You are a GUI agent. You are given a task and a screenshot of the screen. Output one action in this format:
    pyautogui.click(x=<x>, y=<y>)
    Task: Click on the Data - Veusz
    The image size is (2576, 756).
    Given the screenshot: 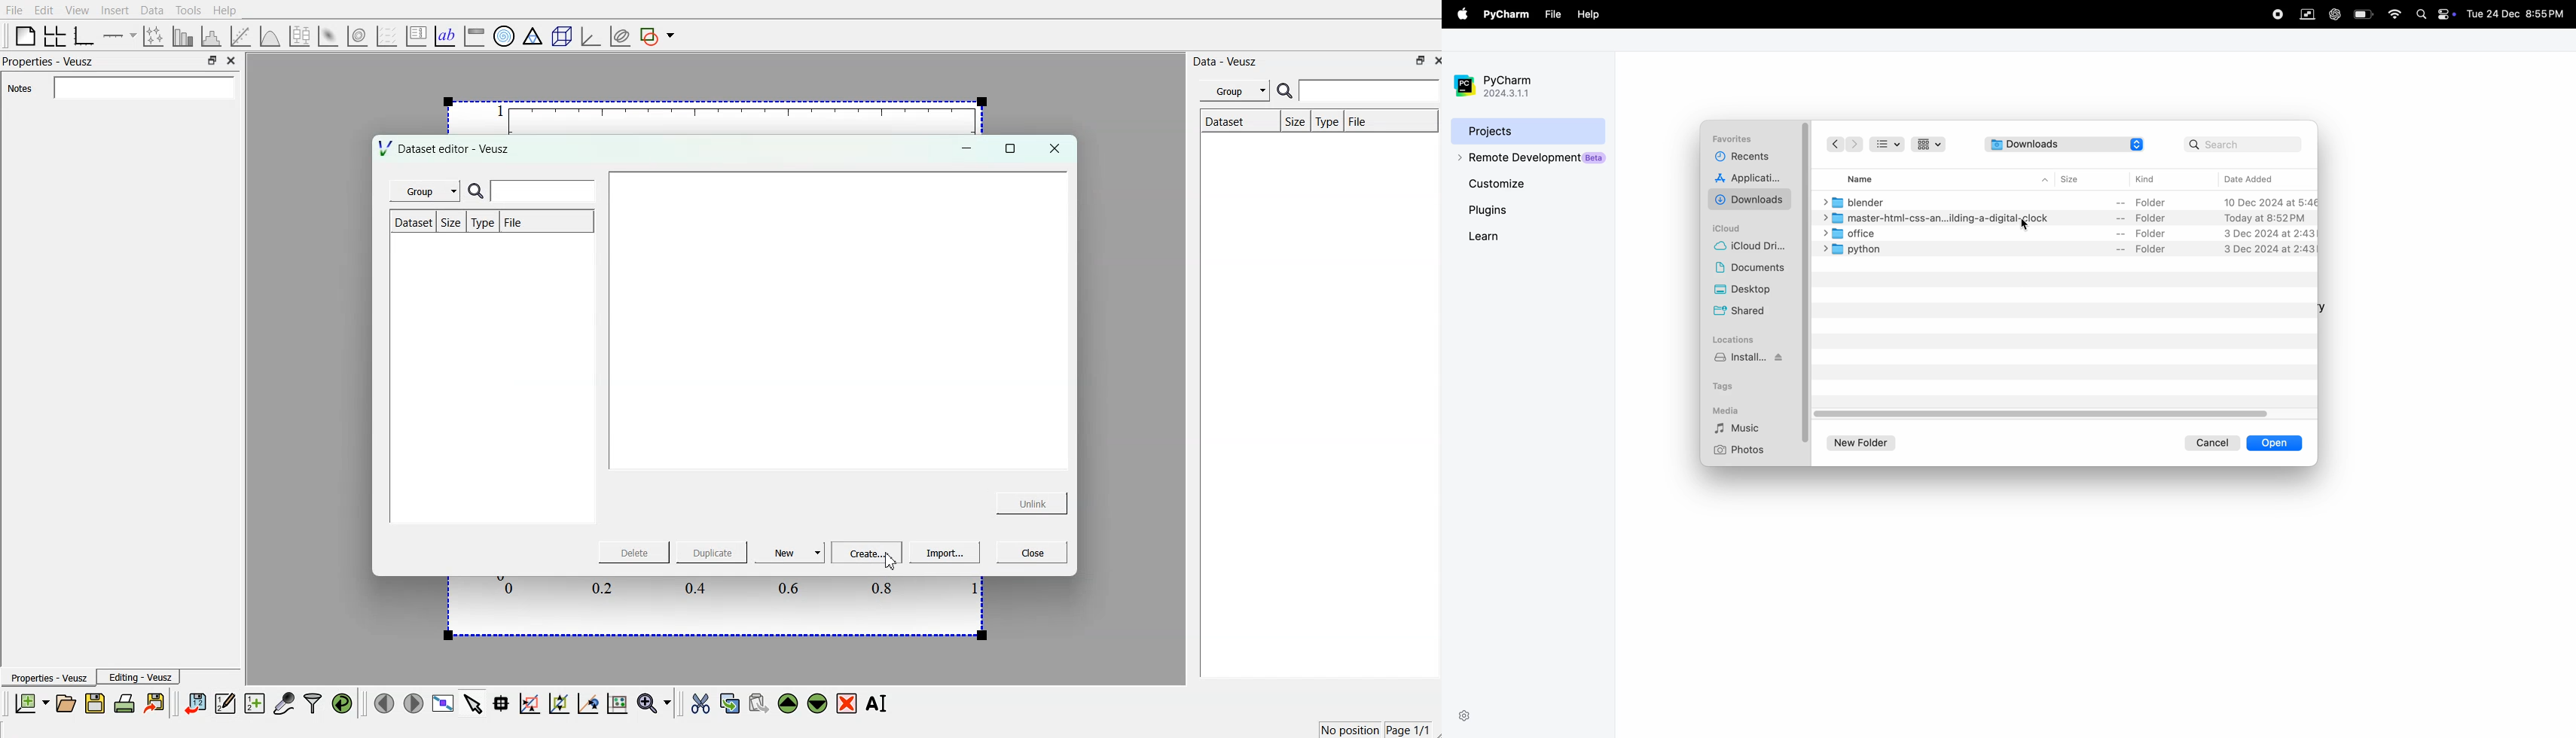 What is the action you would take?
    pyautogui.click(x=1226, y=61)
    